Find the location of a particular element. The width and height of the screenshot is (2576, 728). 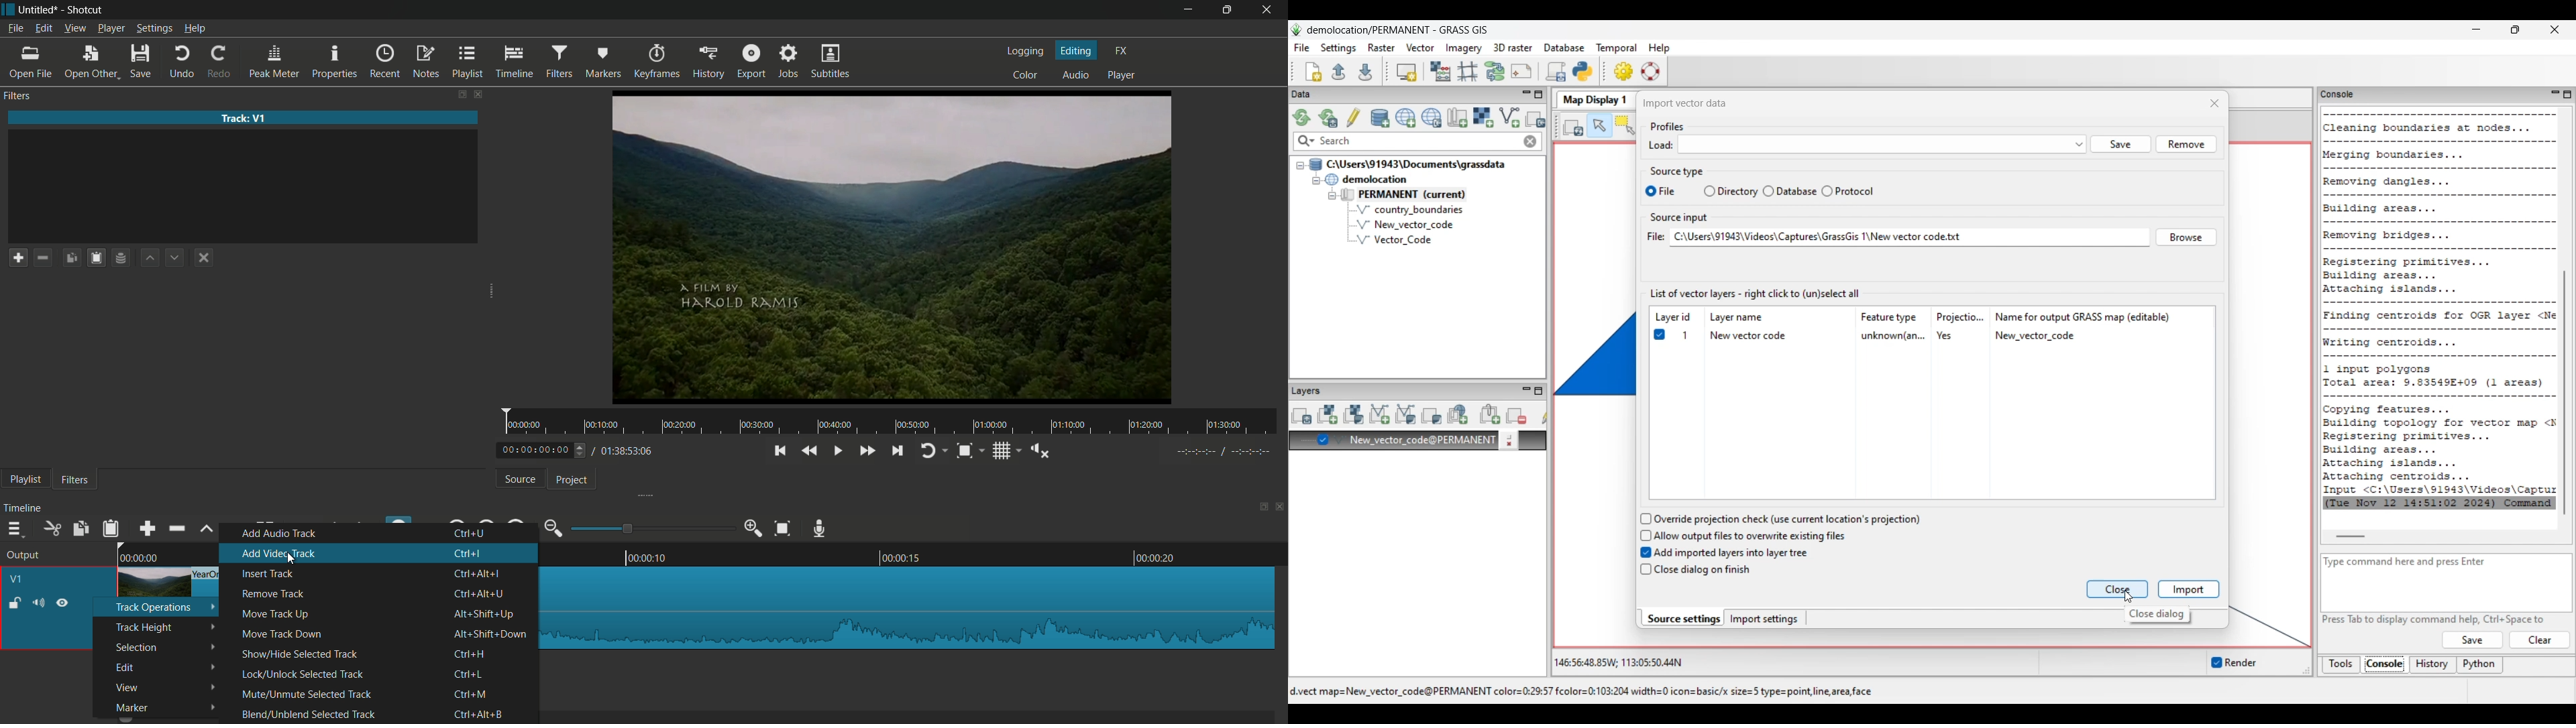

toggle snap is located at coordinates (965, 451).